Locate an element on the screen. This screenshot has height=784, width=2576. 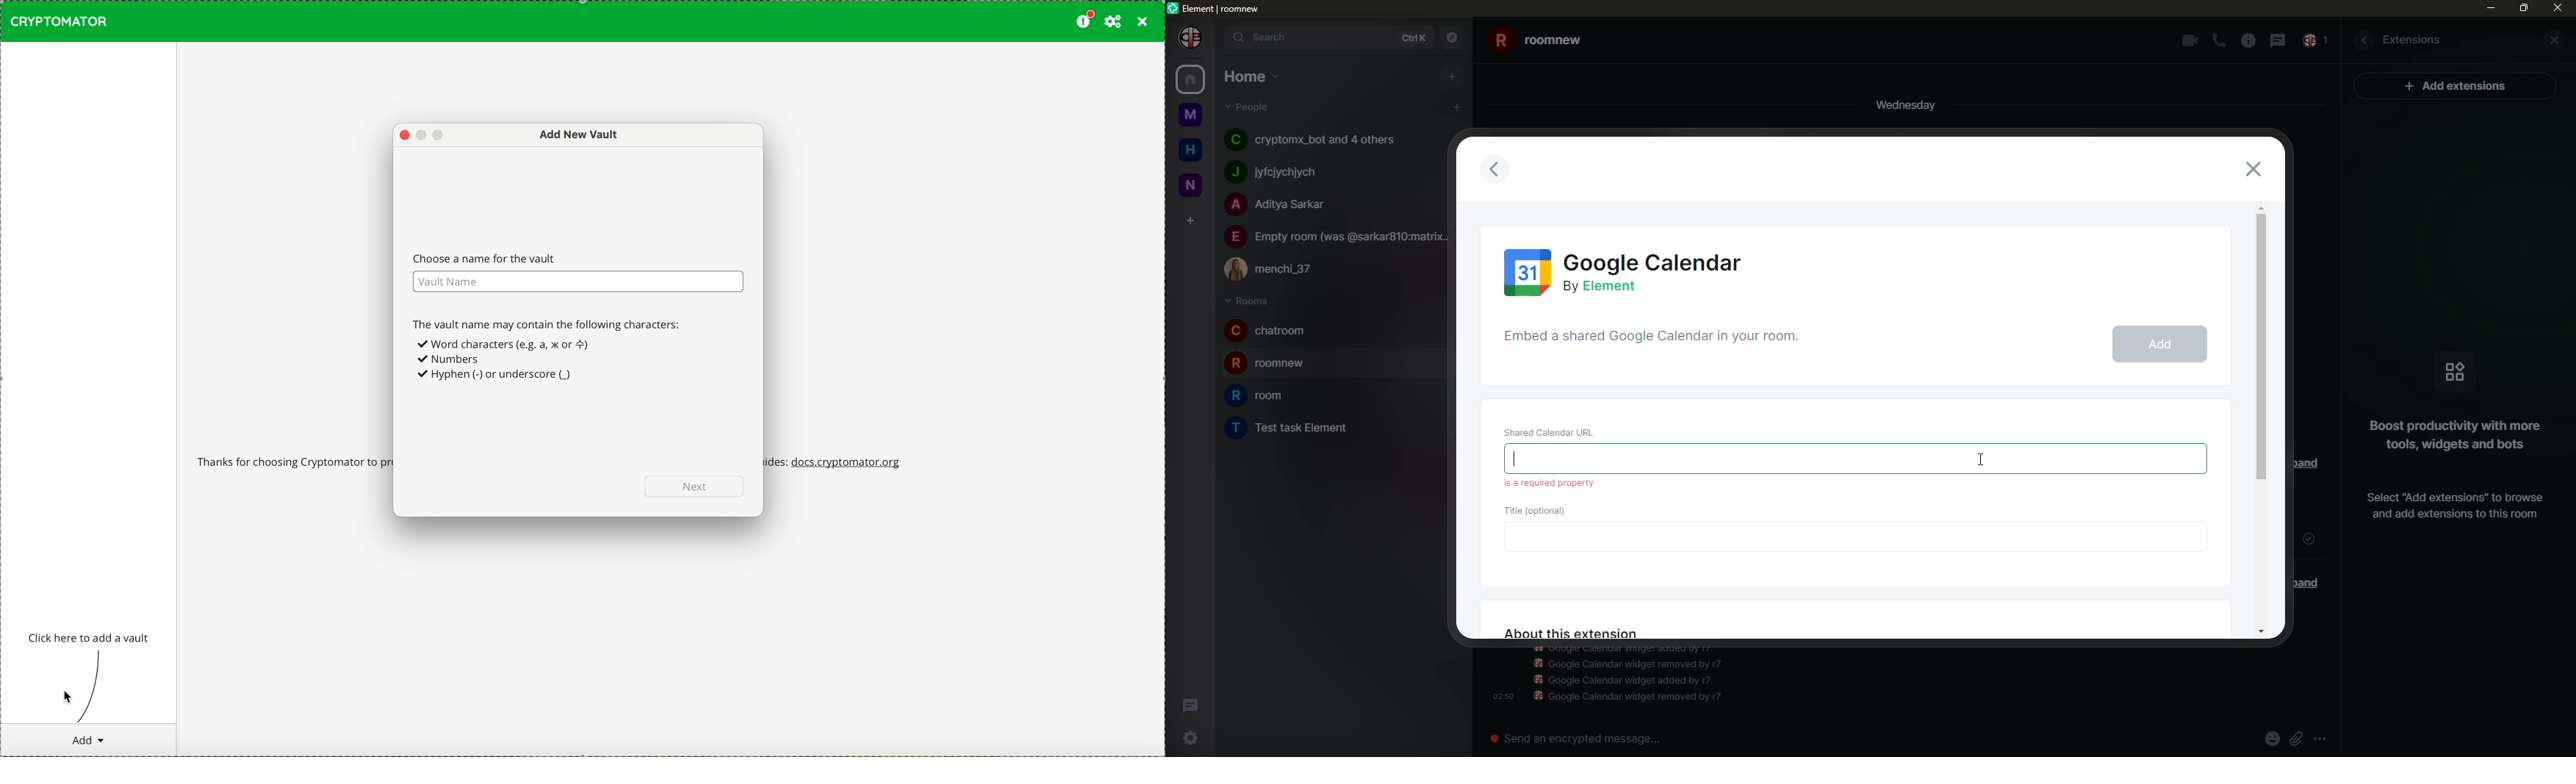
people is located at coordinates (1338, 237).